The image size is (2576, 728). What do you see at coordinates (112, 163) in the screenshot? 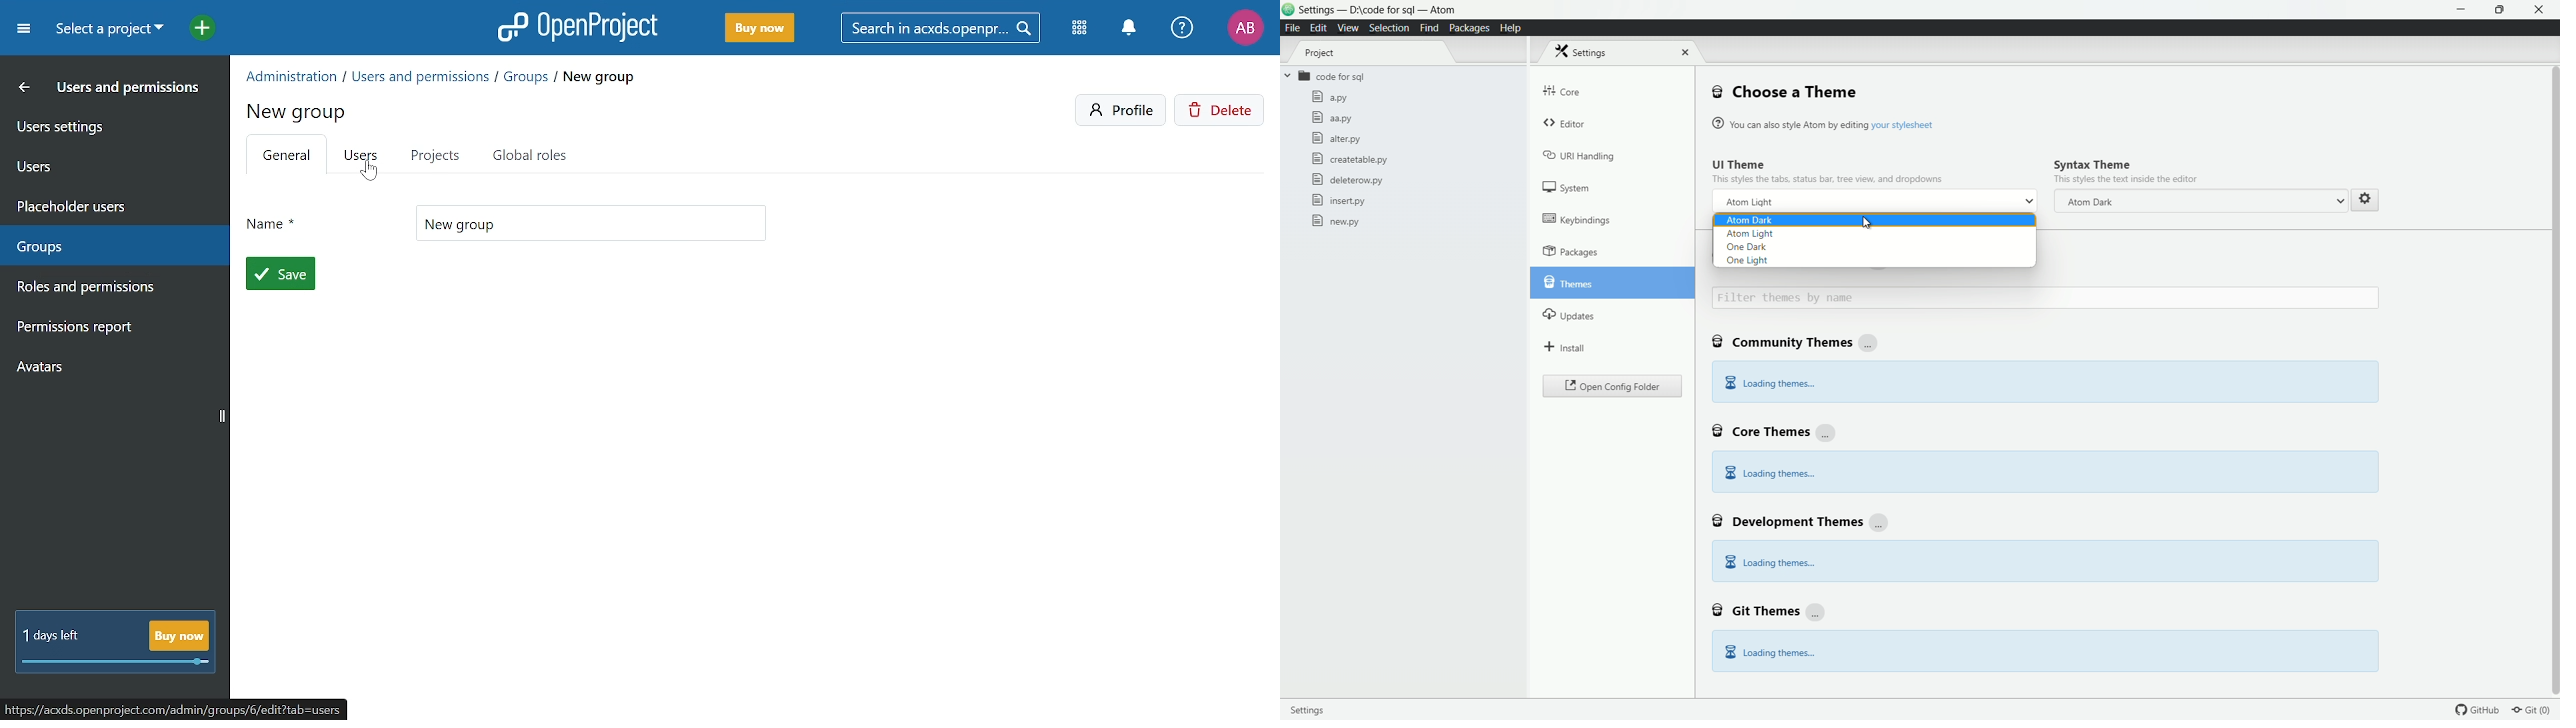
I see `Users` at bounding box center [112, 163].